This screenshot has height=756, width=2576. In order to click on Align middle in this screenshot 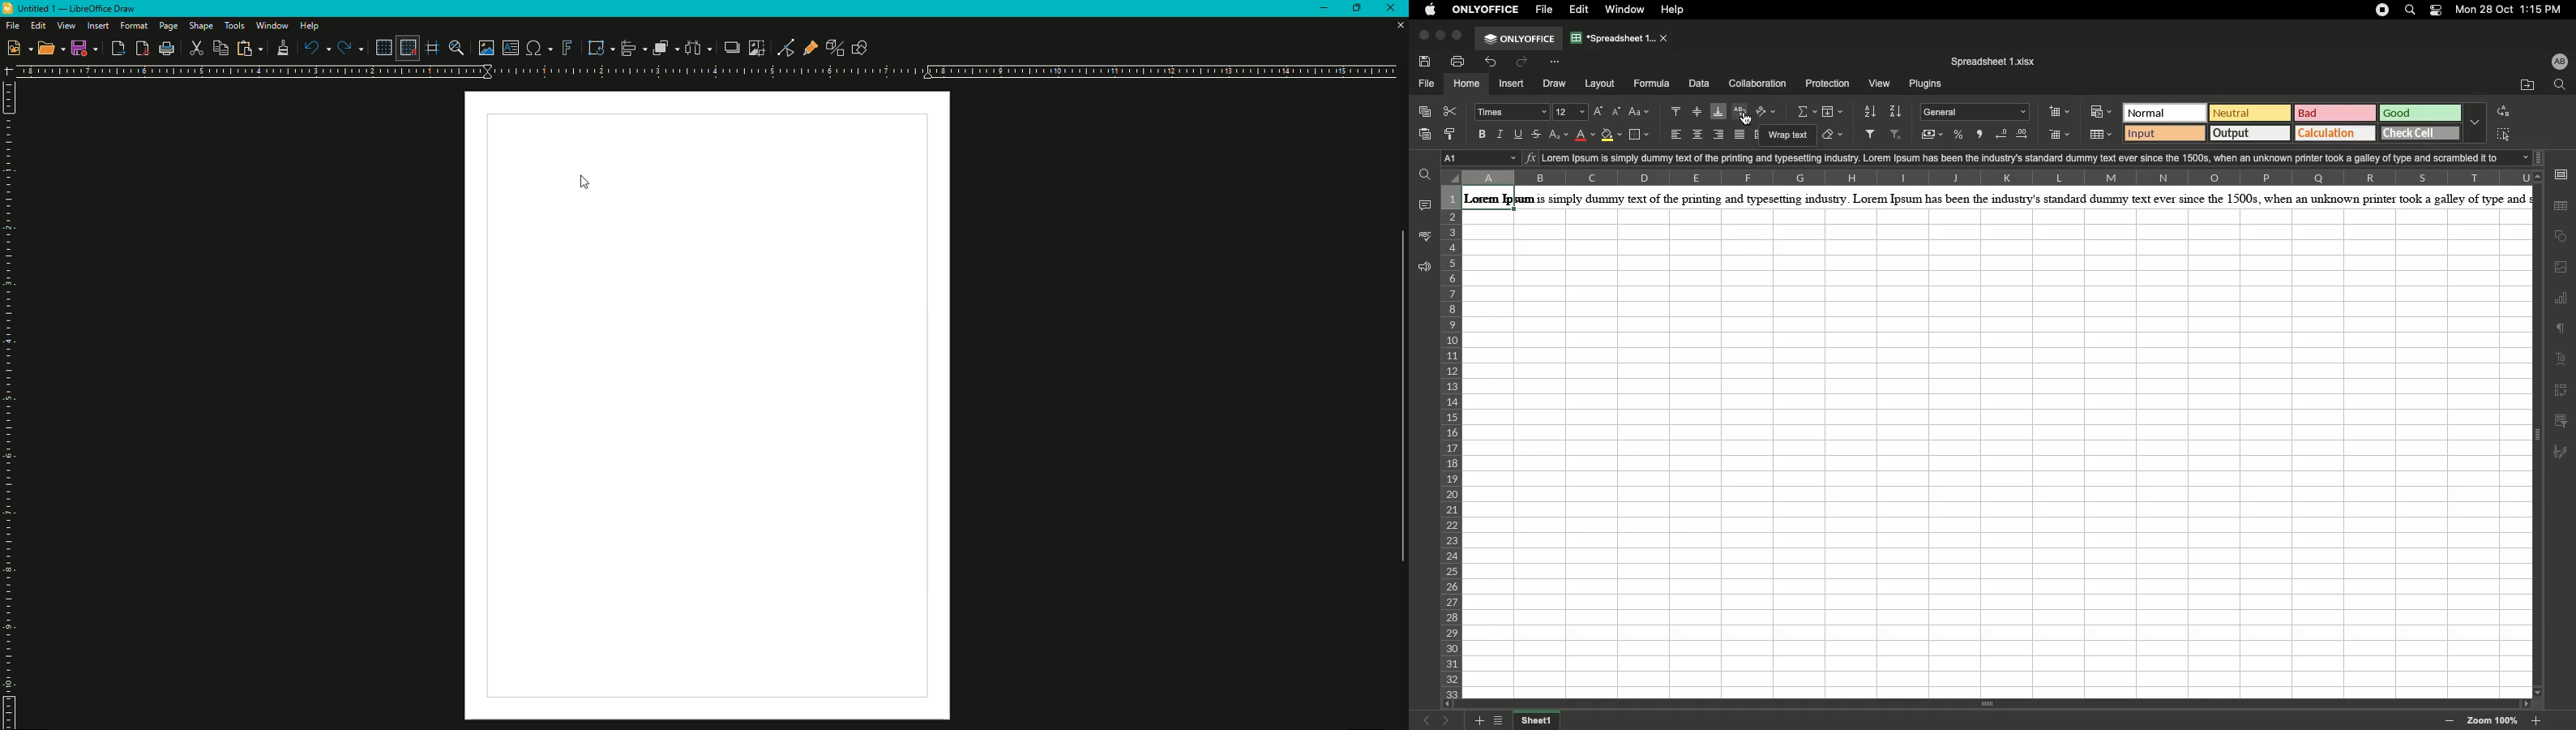, I will do `click(1697, 112)`.